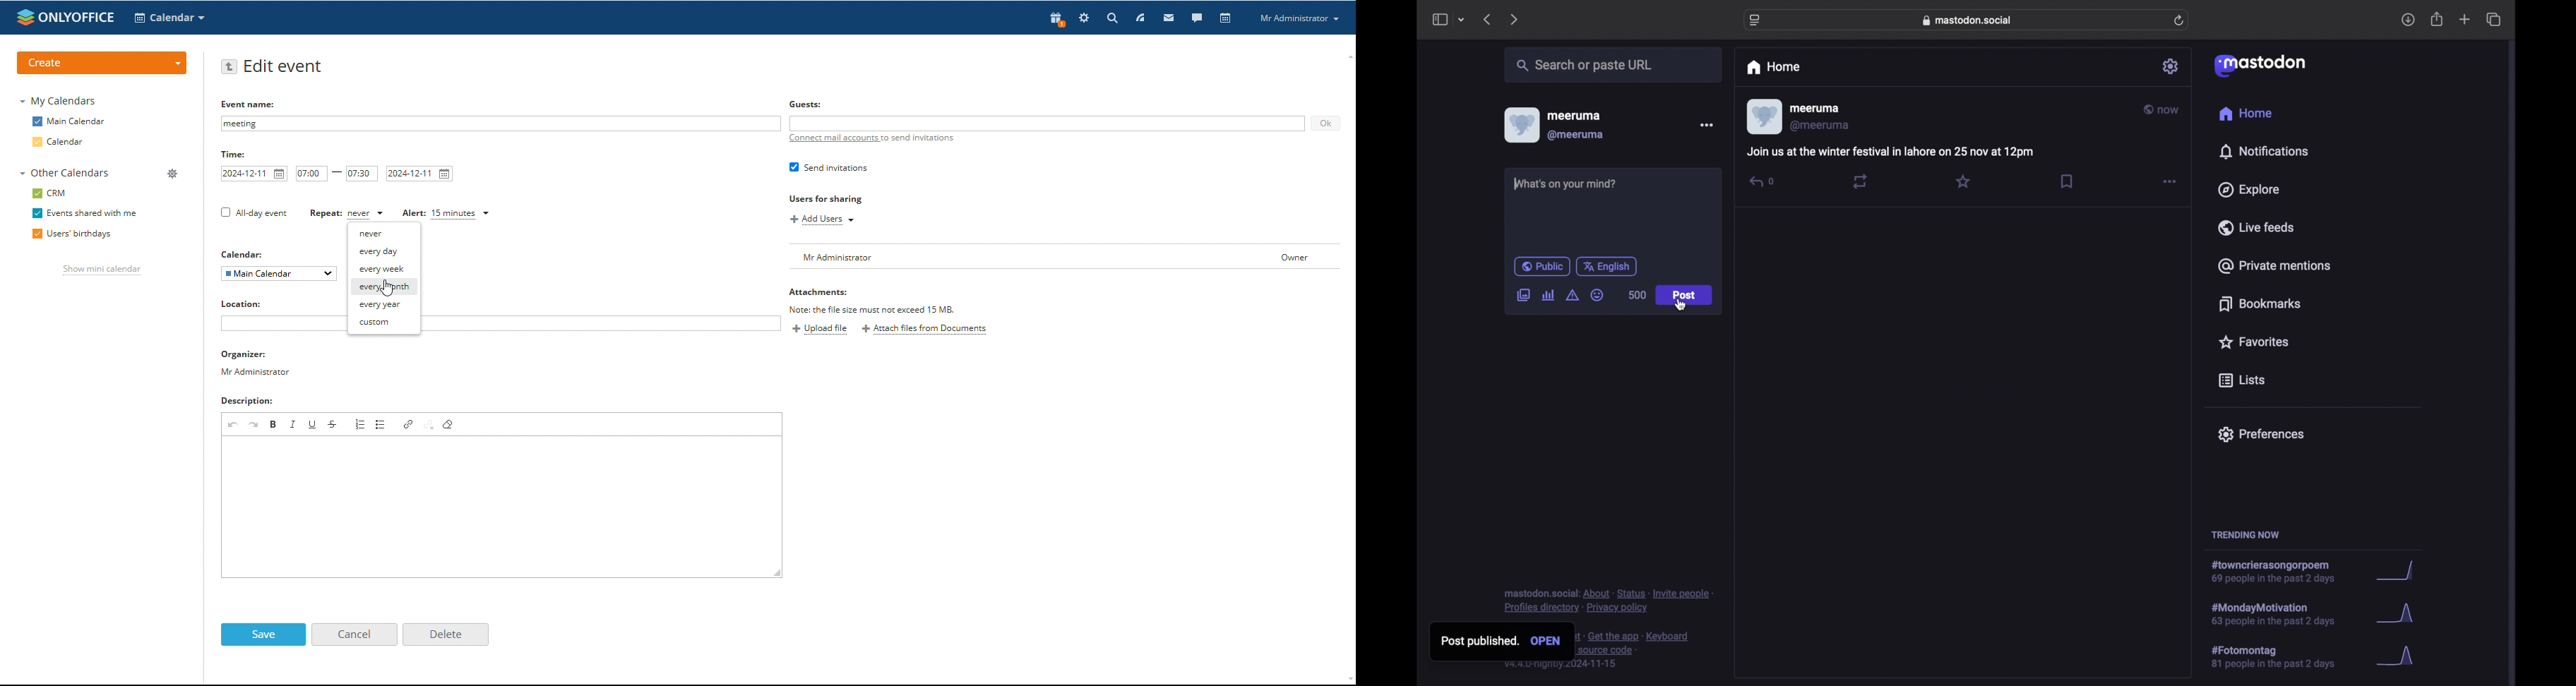 The height and width of the screenshot is (700, 2576). I want to click on add users, so click(824, 220).